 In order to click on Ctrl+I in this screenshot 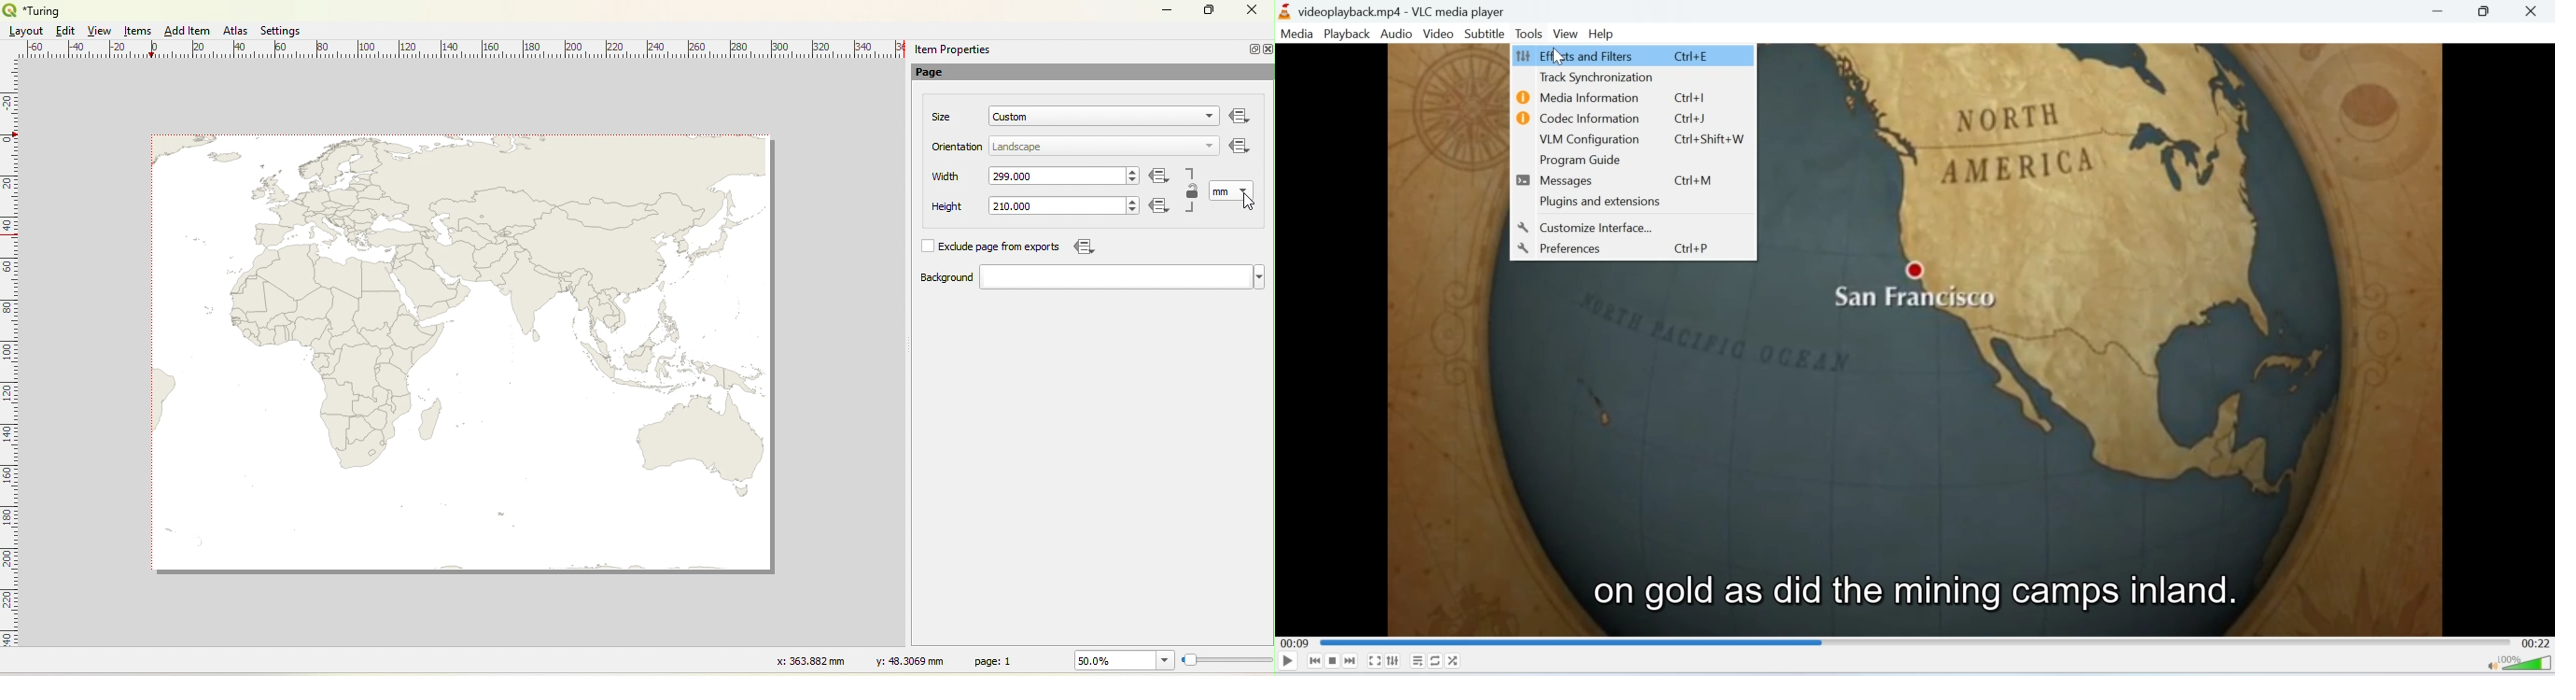, I will do `click(1698, 96)`.